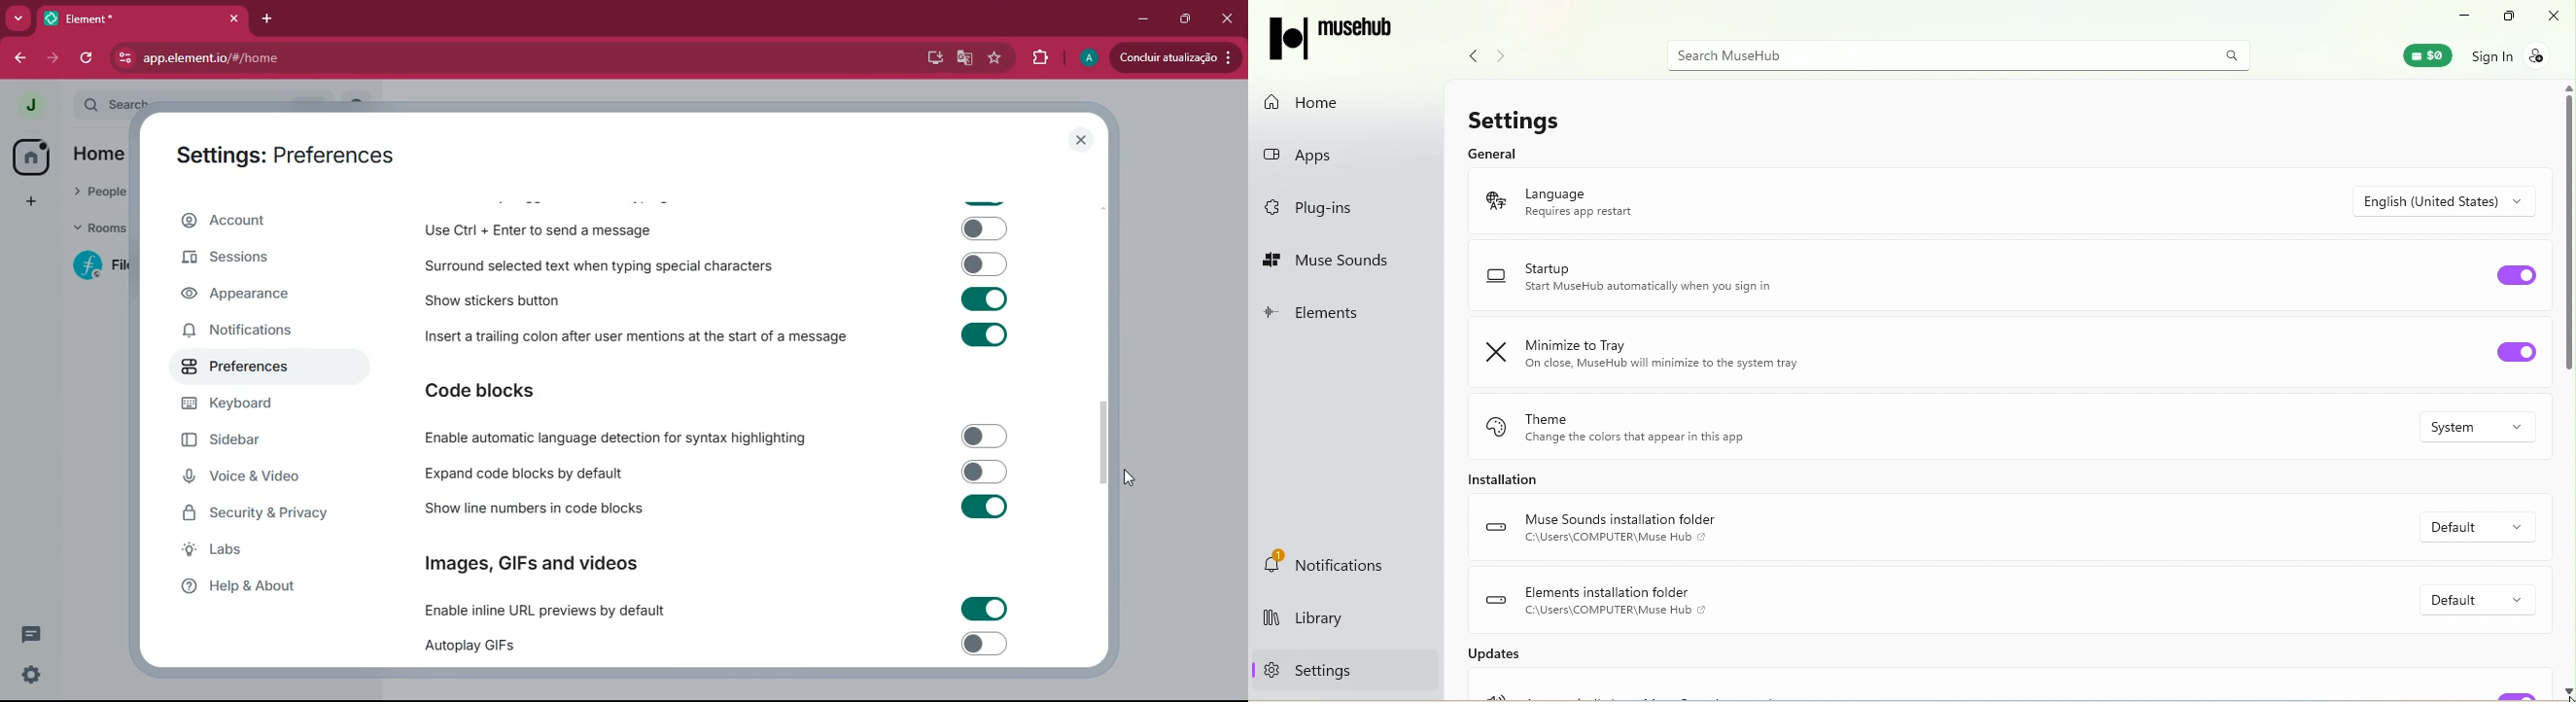  What do you see at coordinates (714, 299) in the screenshot?
I see `Show stickers button` at bounding box center [714, 299].